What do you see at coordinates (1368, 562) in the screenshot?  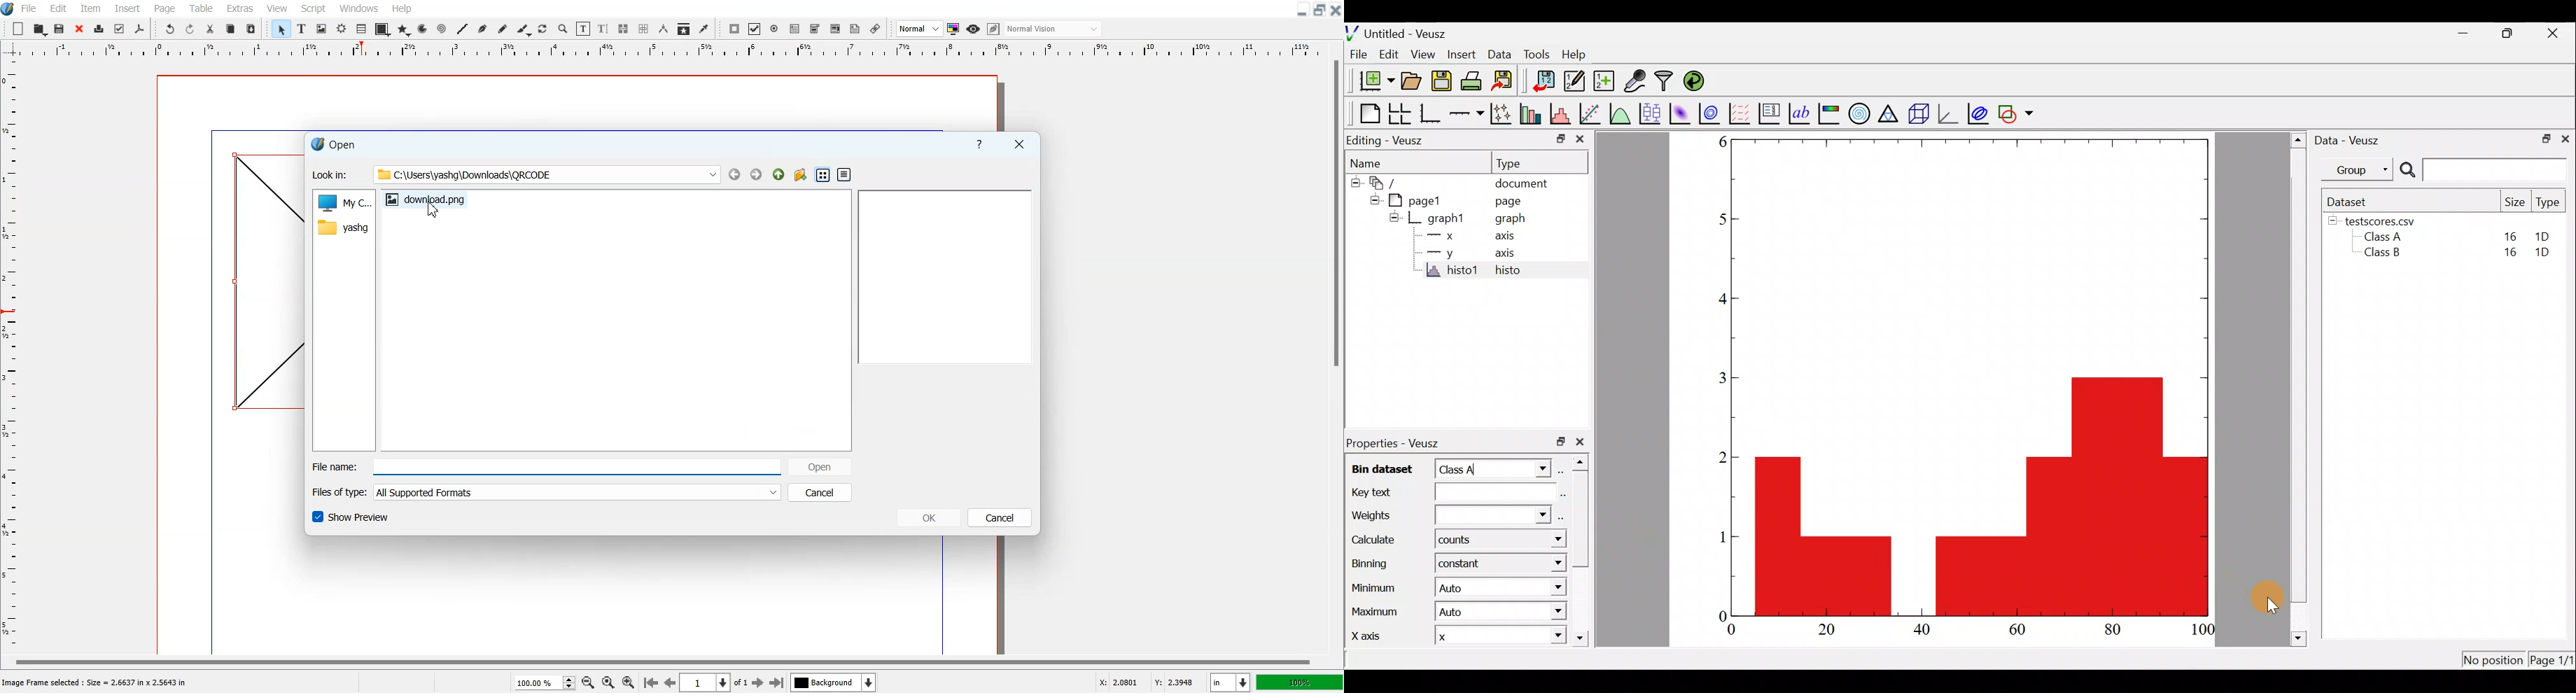 I see `Binning` at bounding box center [1368, 562].